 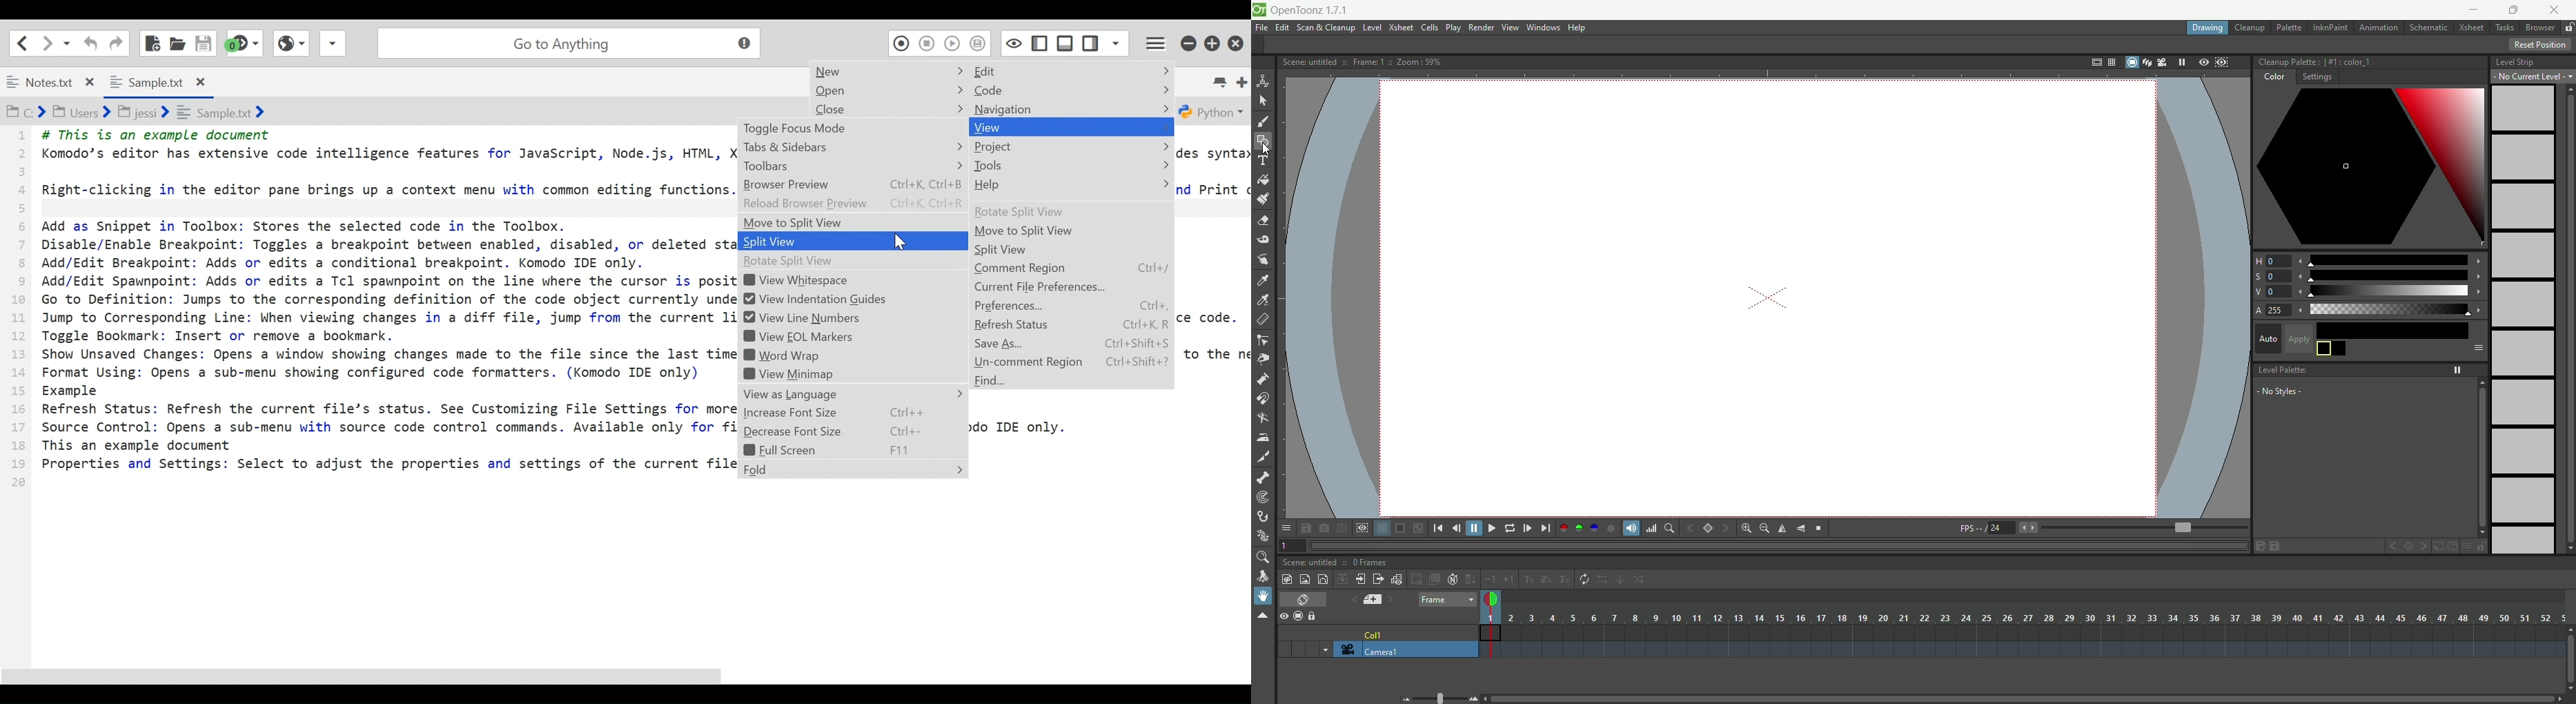 What do you see at coordinates (2129, 63) in the screenshot?
I see `camera stand view` at bounding box center [2129, 63].